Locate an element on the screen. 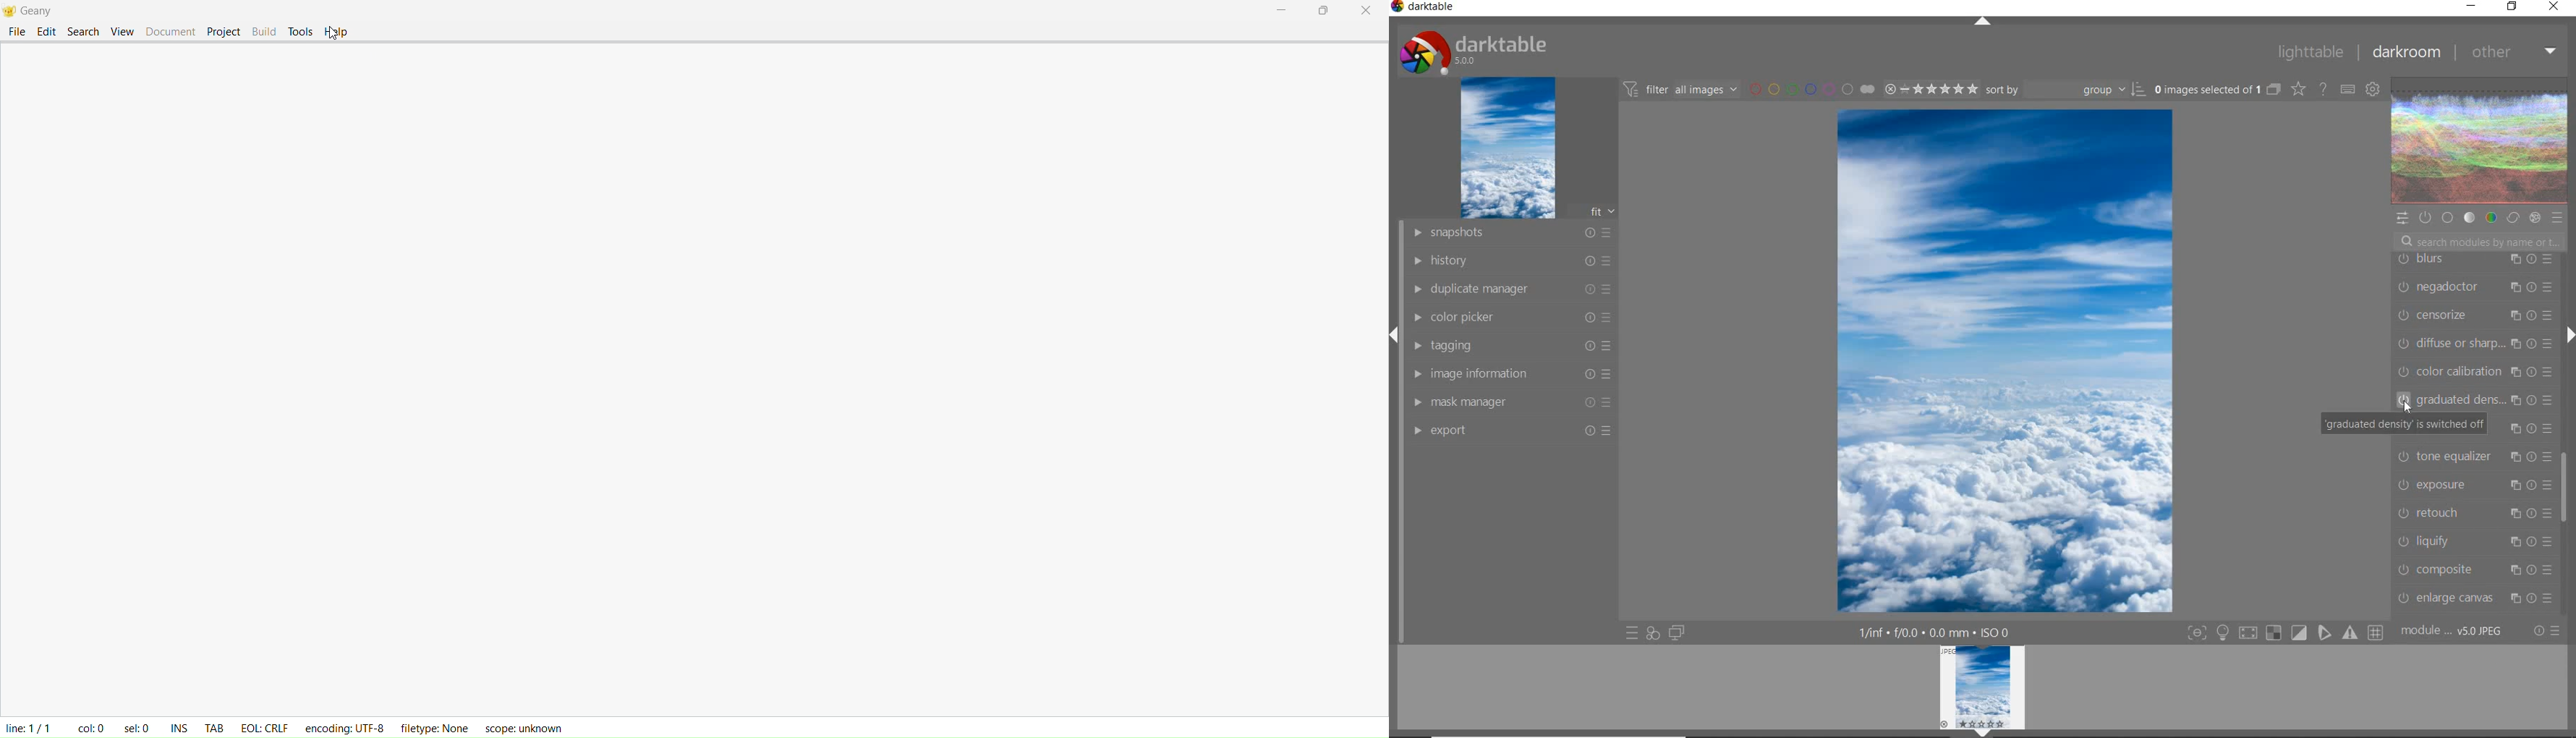  EXPORT is located at coordinates (1510, 430).